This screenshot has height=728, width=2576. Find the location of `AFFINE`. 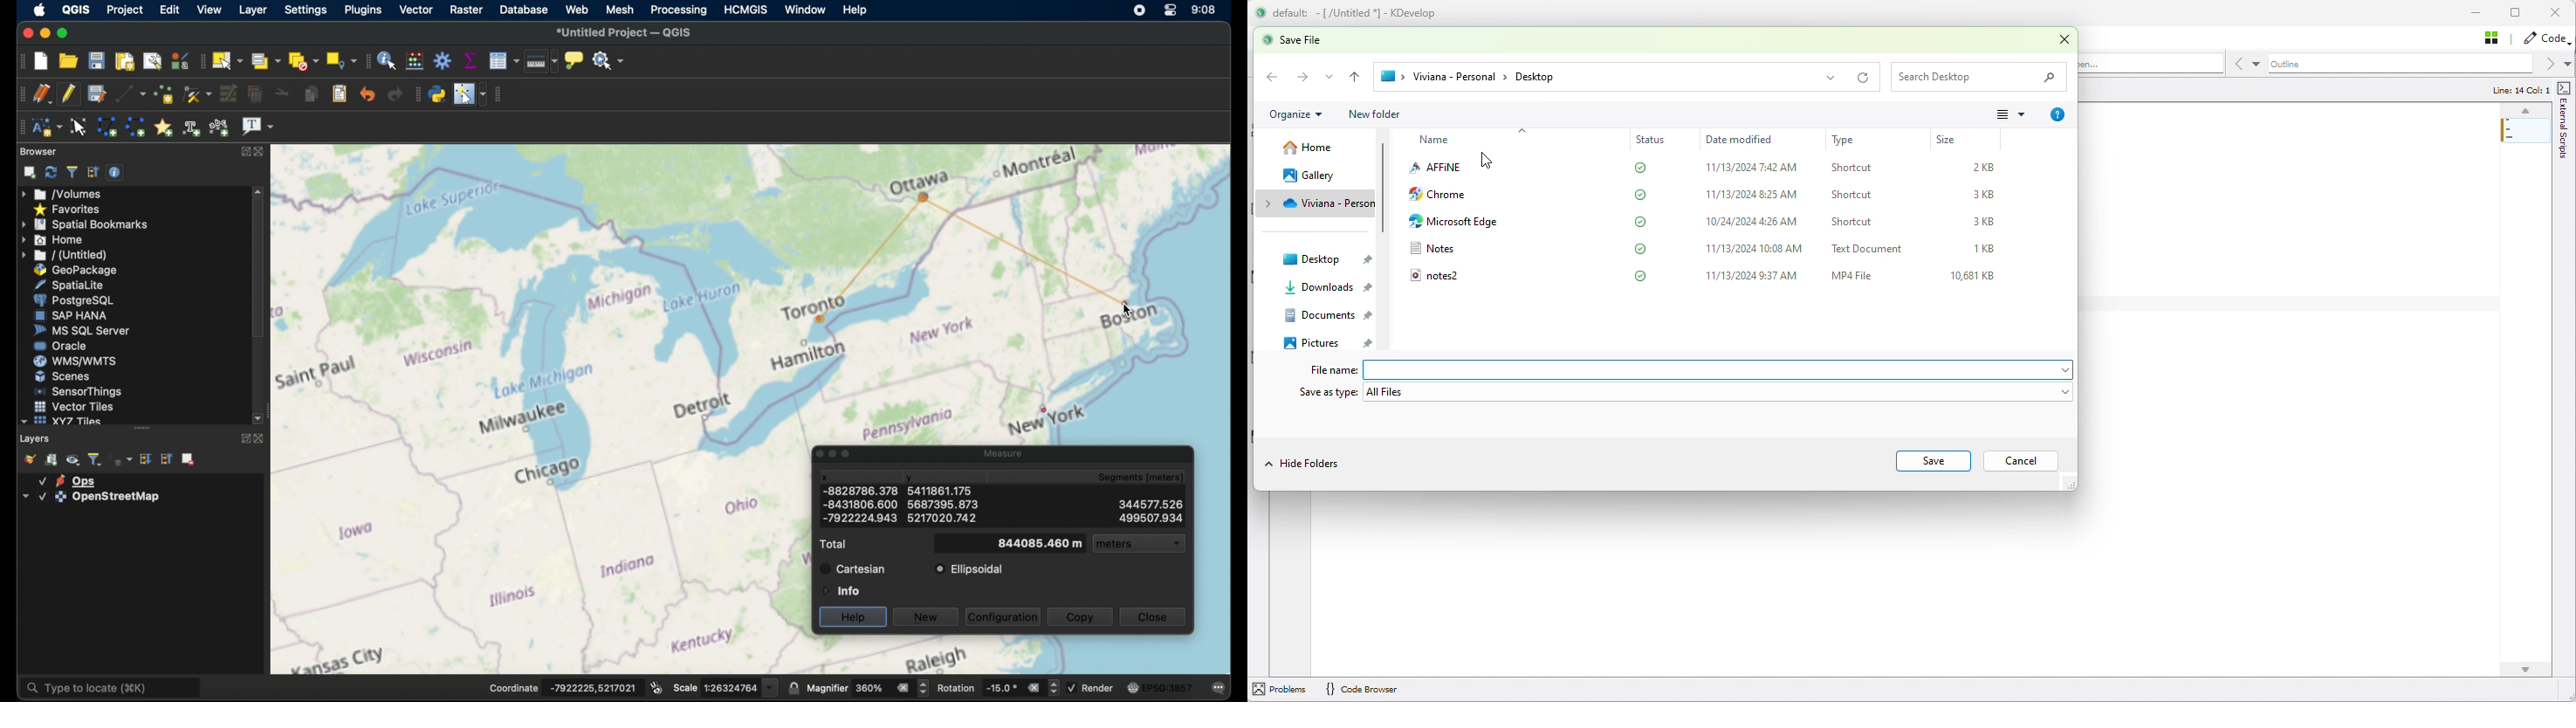

AFFINE is located at coordinates (1434, 167).